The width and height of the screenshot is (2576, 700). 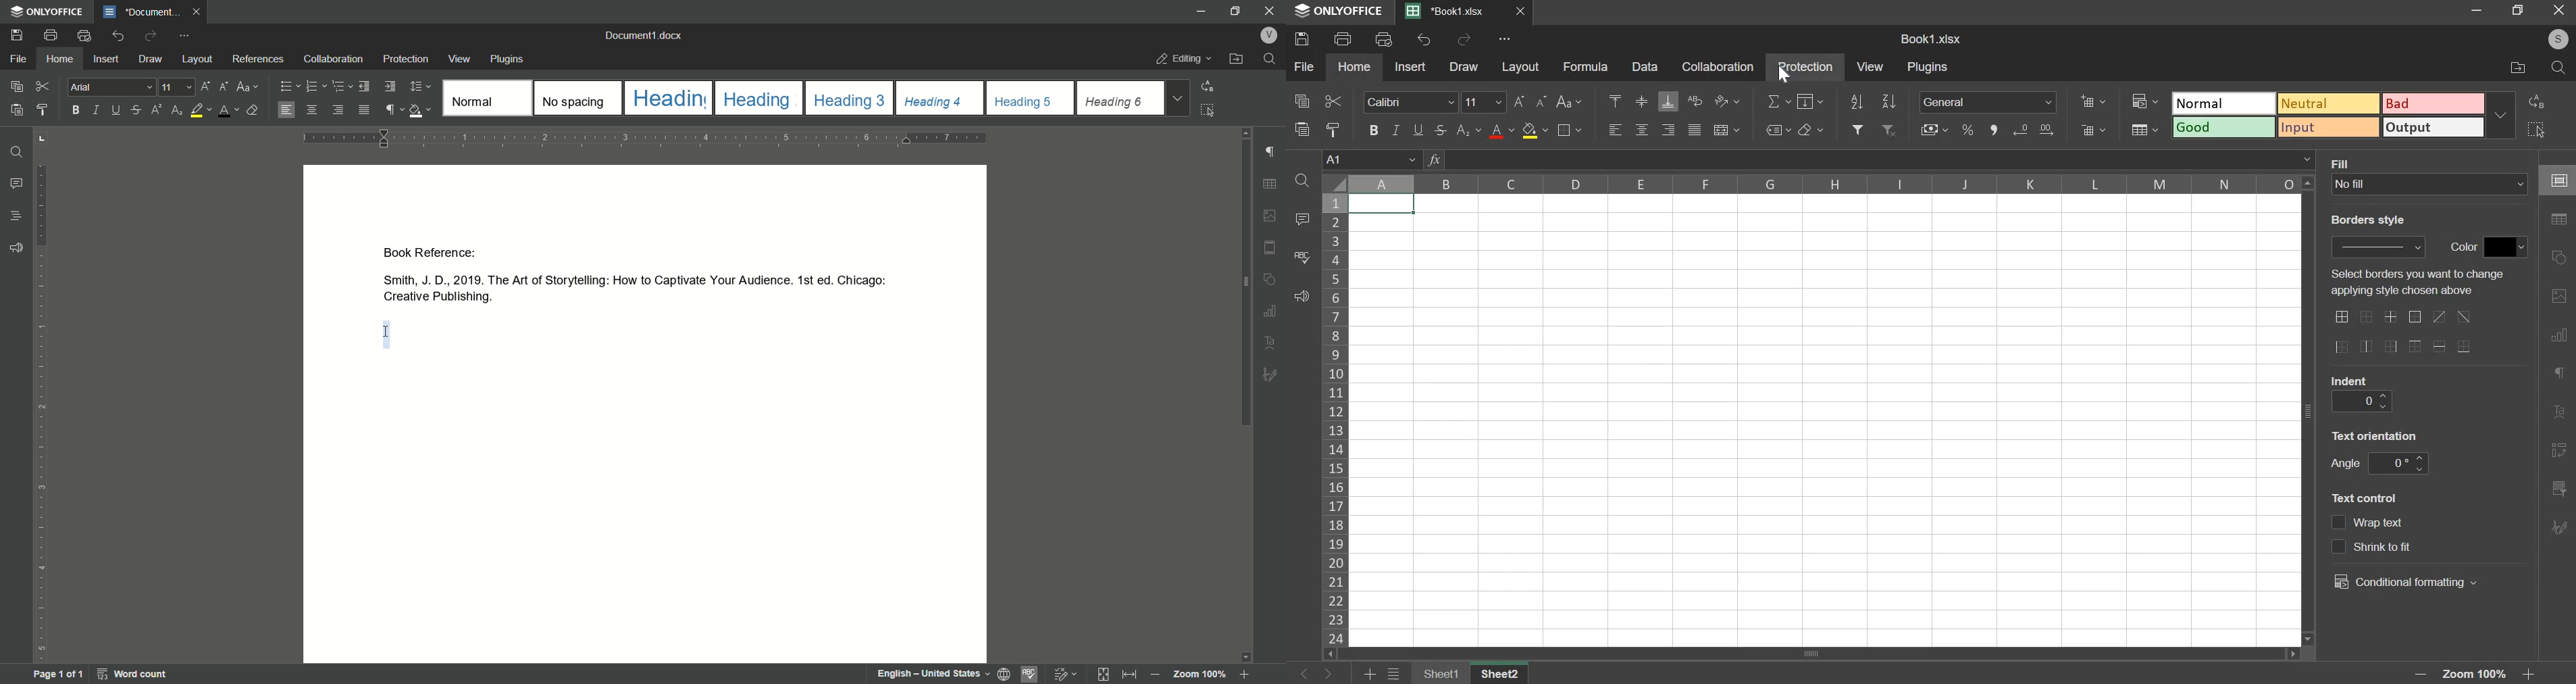 I want to click on font size, so click(x=1484, y=102).